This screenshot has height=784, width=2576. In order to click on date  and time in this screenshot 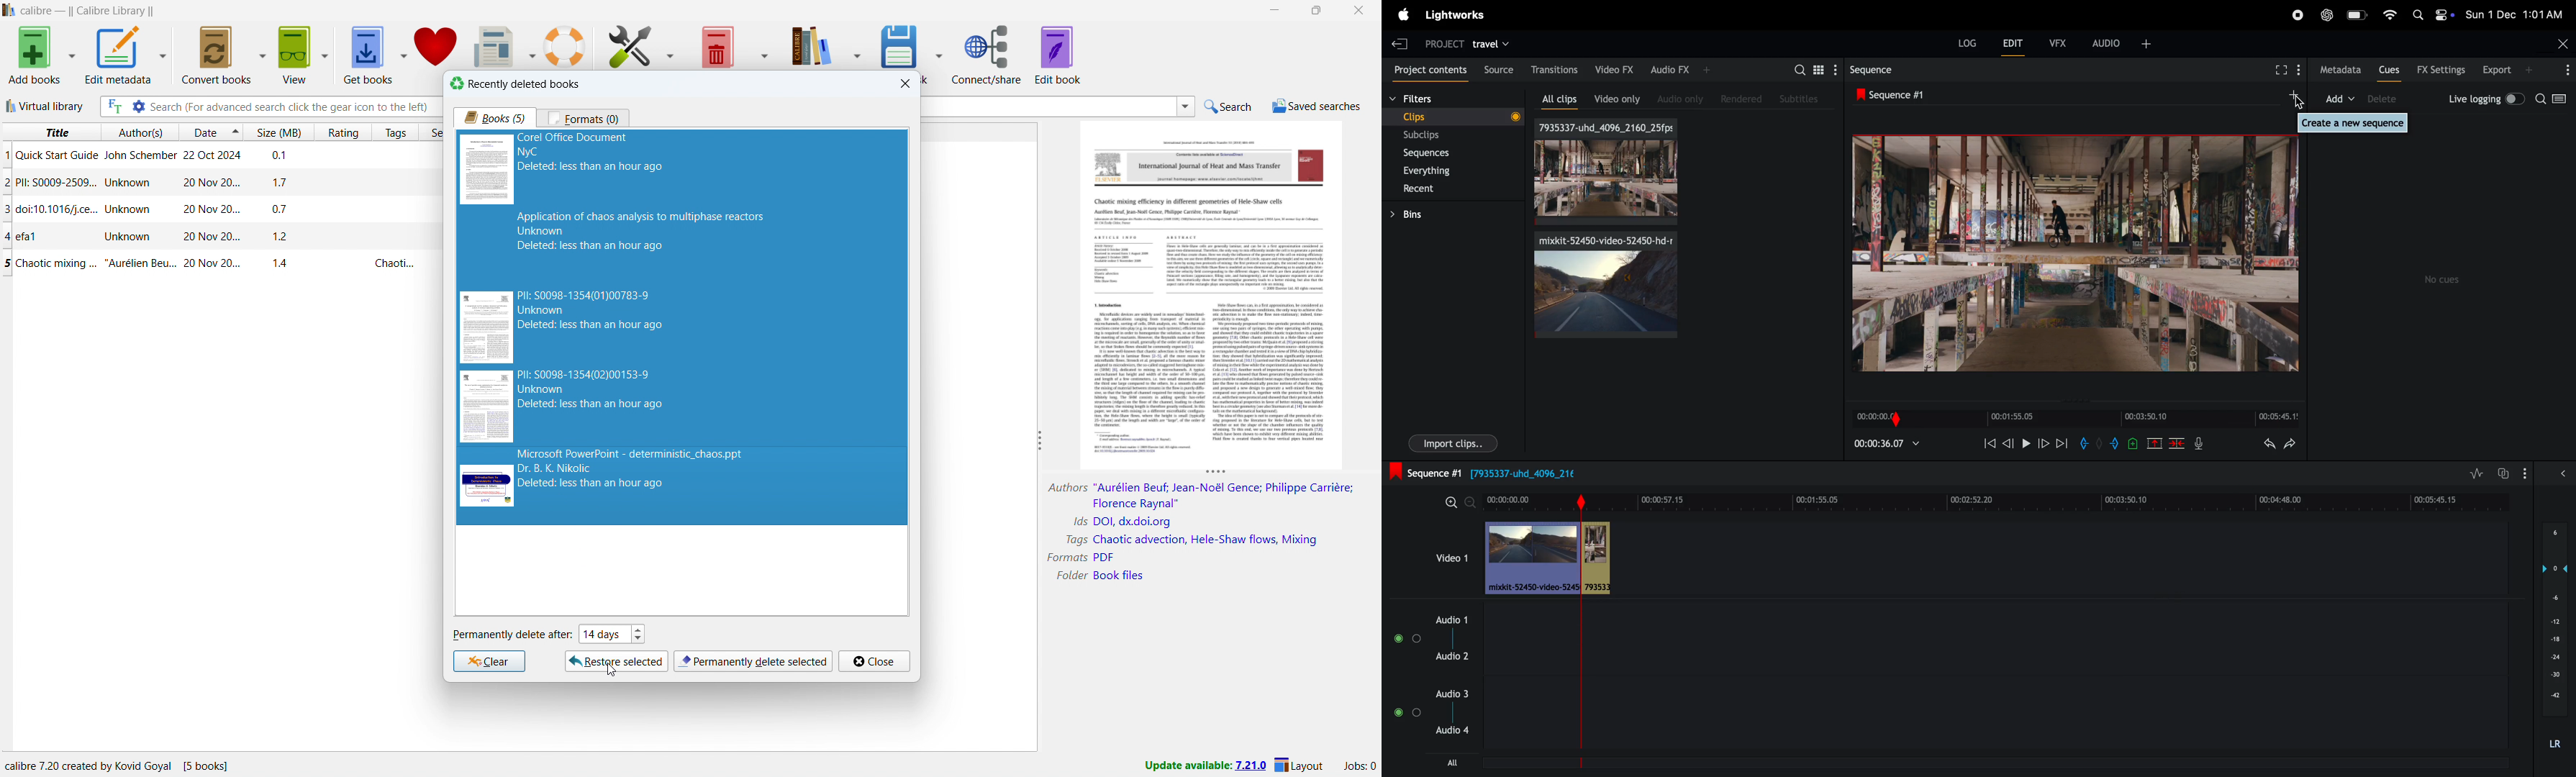, I will do `click(2515, 12)`.